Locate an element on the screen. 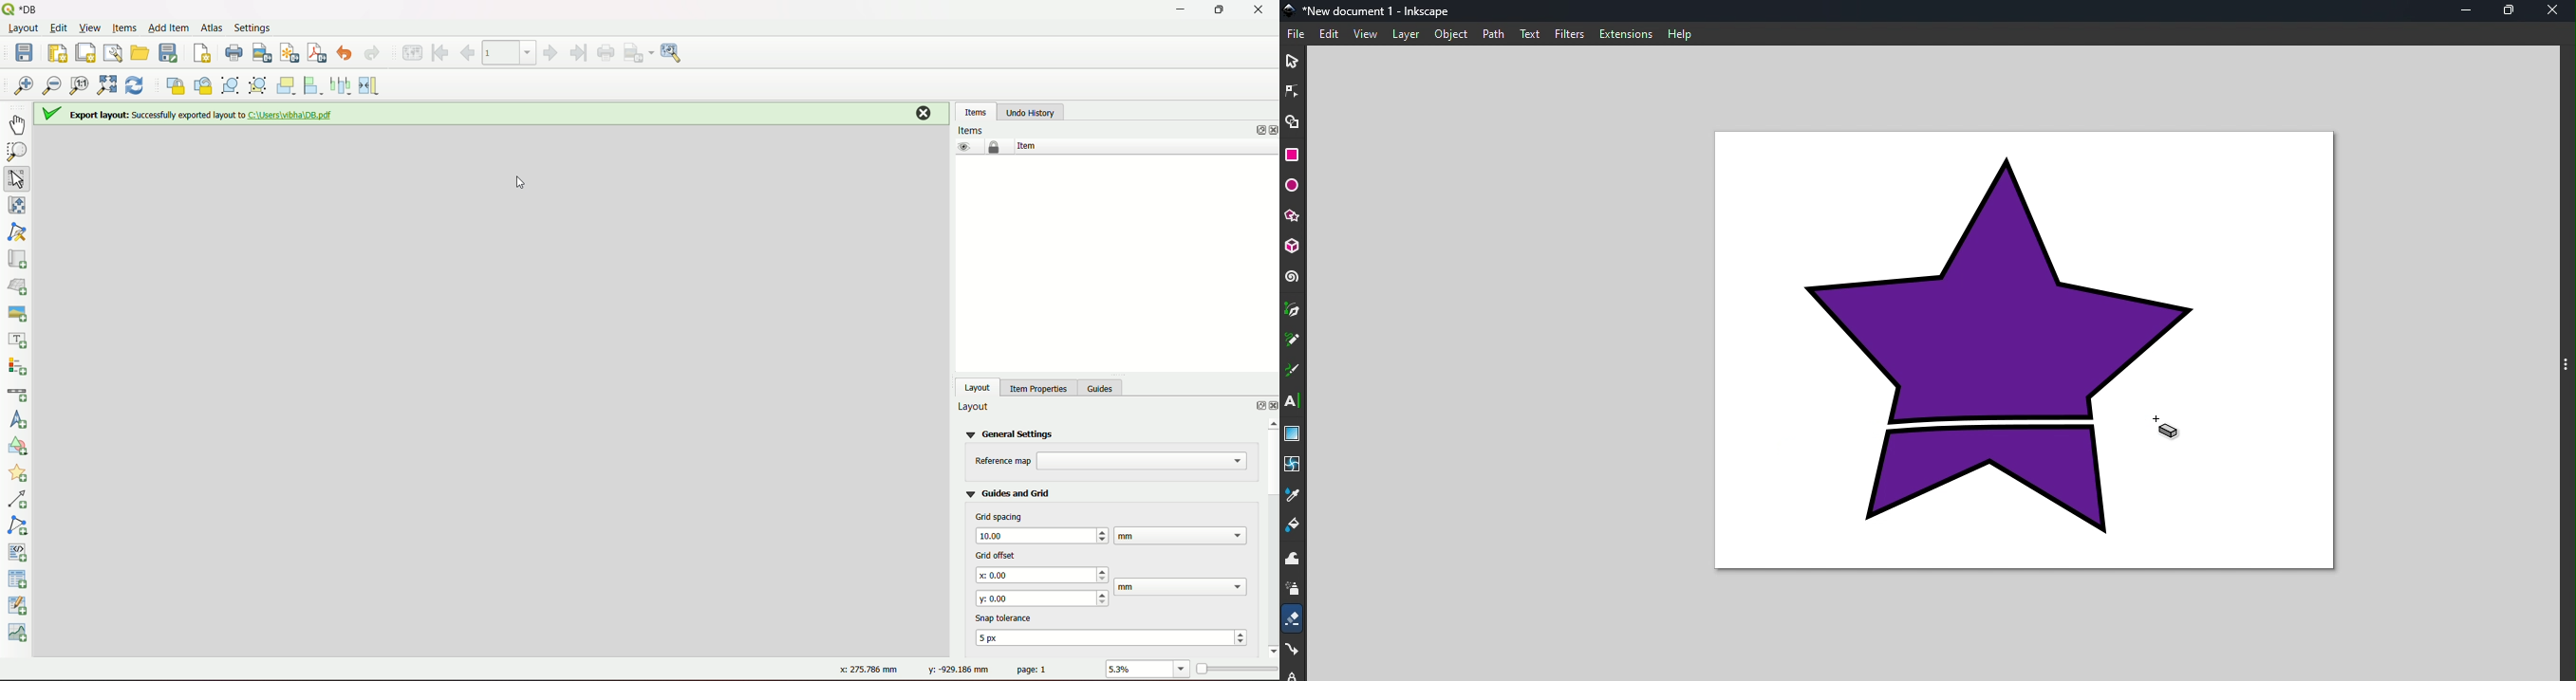 This screenshot has height=700, width=2576. add north arrow is located at coordinates (20, 420).